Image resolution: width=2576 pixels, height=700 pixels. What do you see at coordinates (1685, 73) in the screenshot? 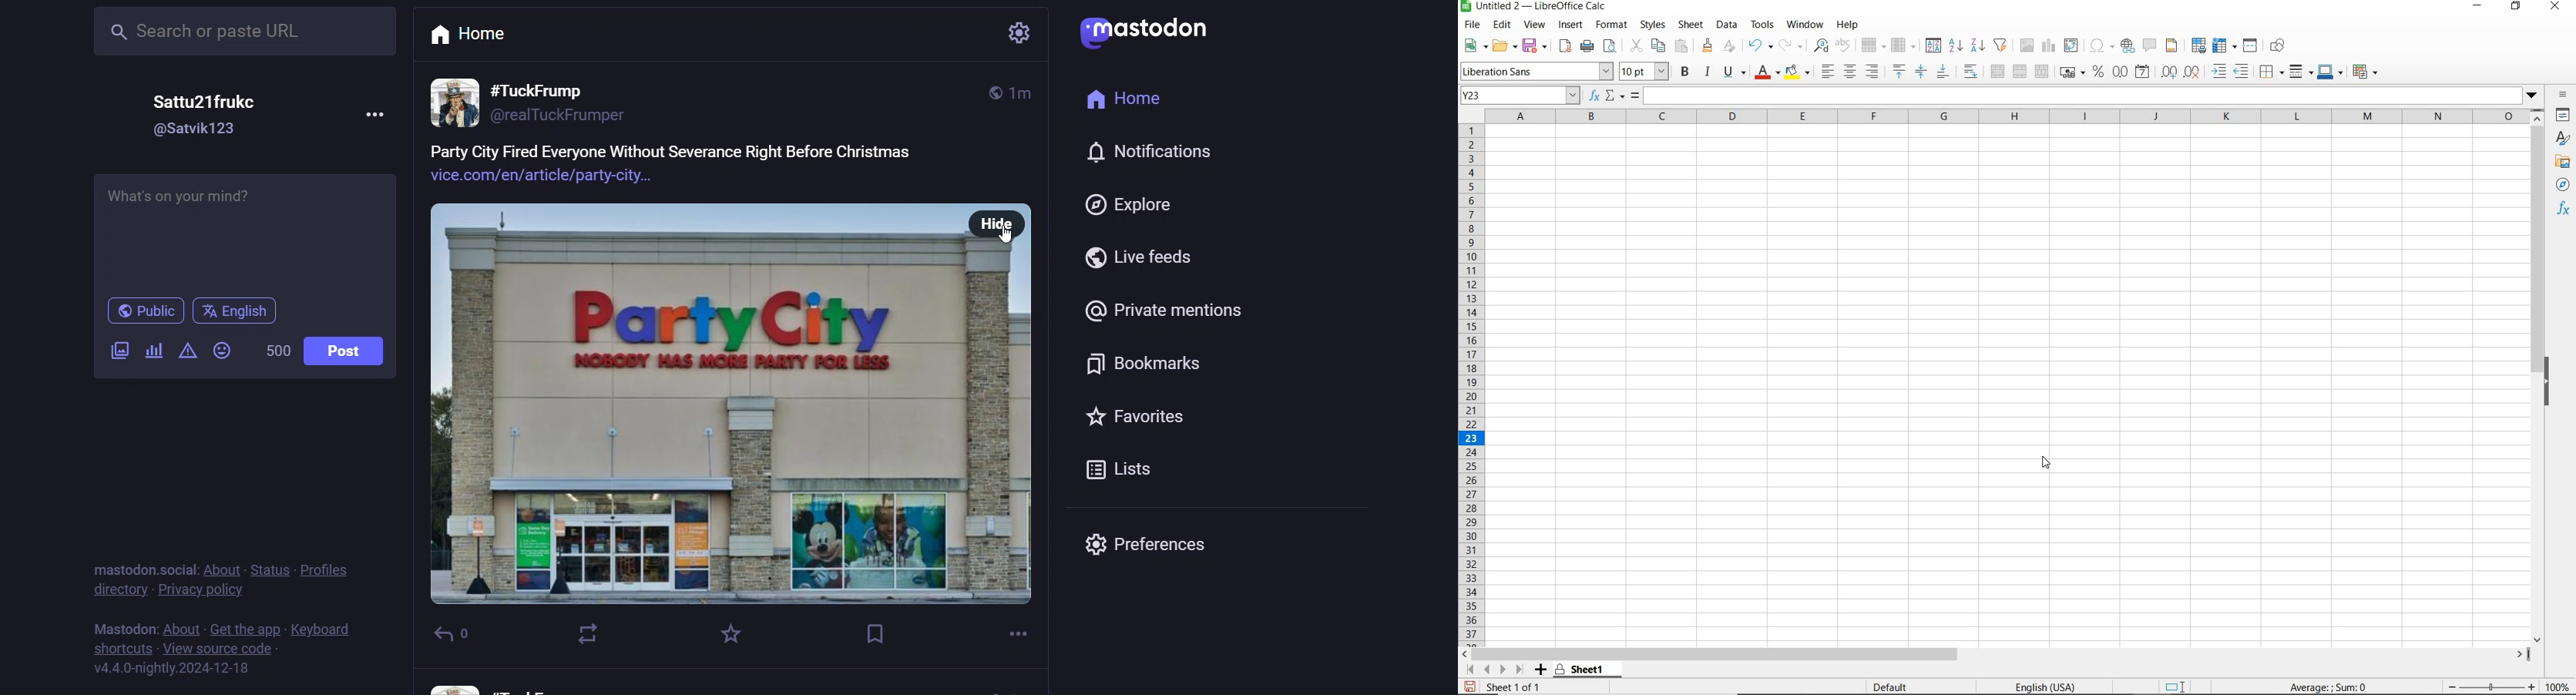
I see `BOLD` at bounding box center [1685, 73].